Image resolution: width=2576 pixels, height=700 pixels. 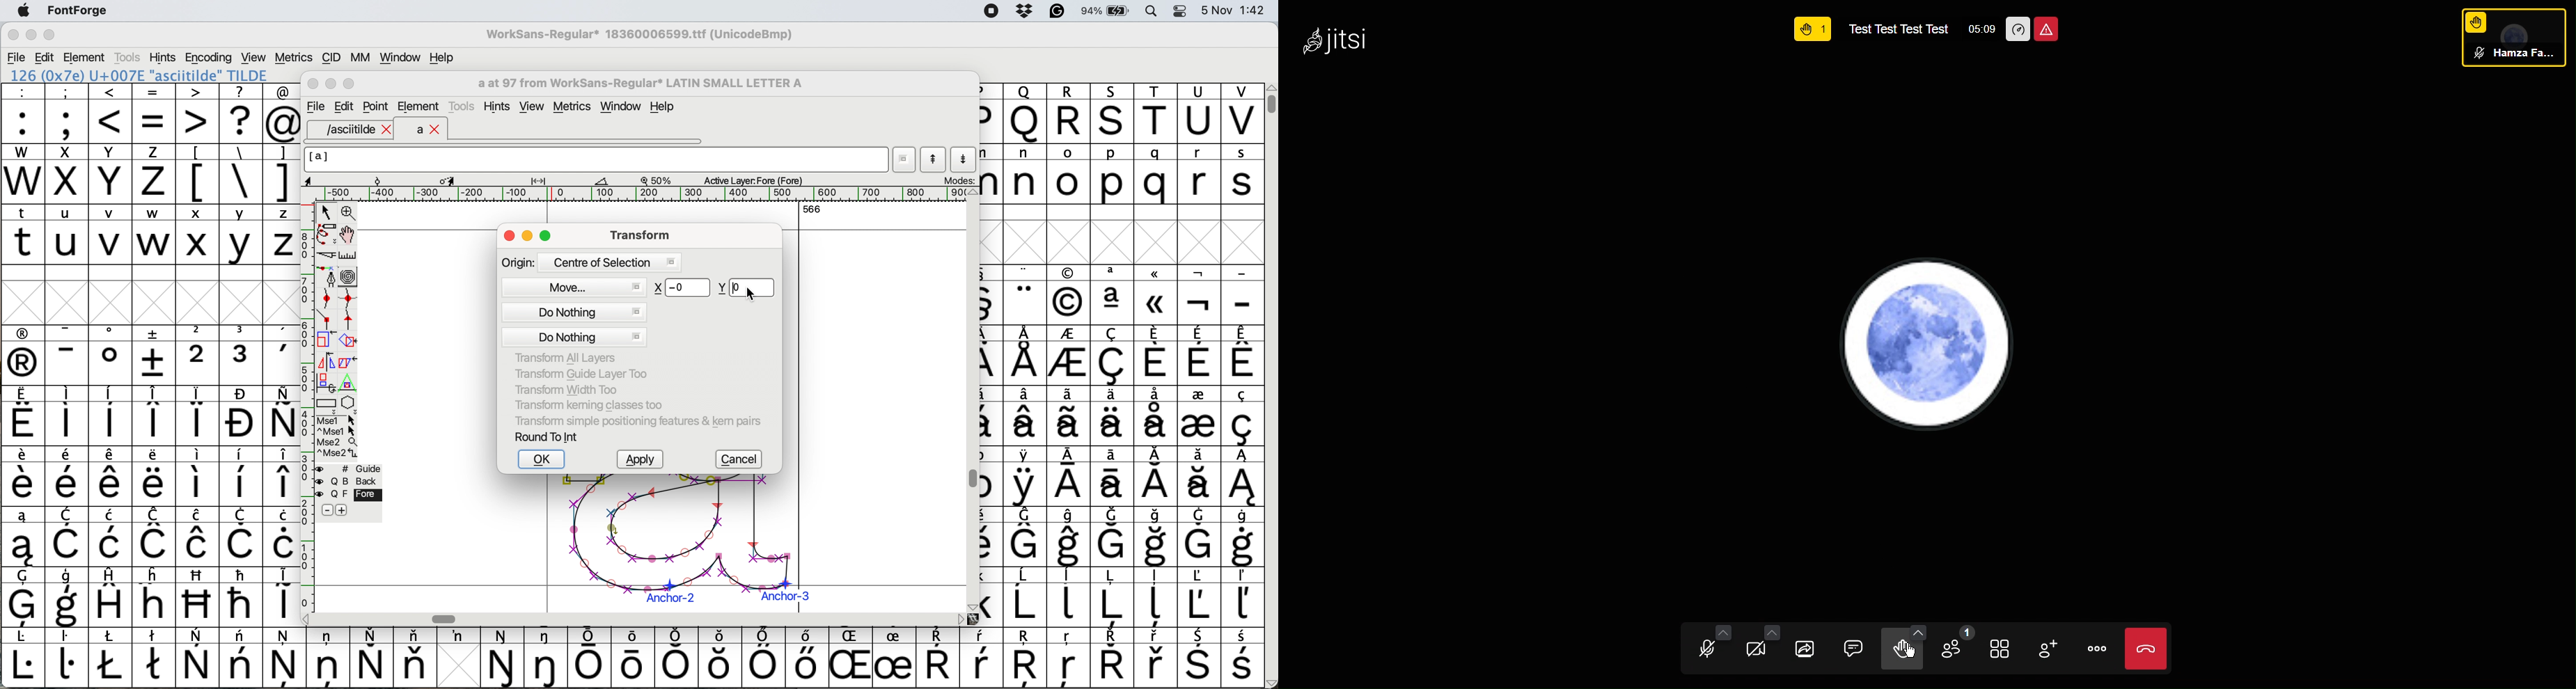 What do you see at coordinates (285, 657) in the screenshot?
I see `symbol` at bounding box center [285, 657].